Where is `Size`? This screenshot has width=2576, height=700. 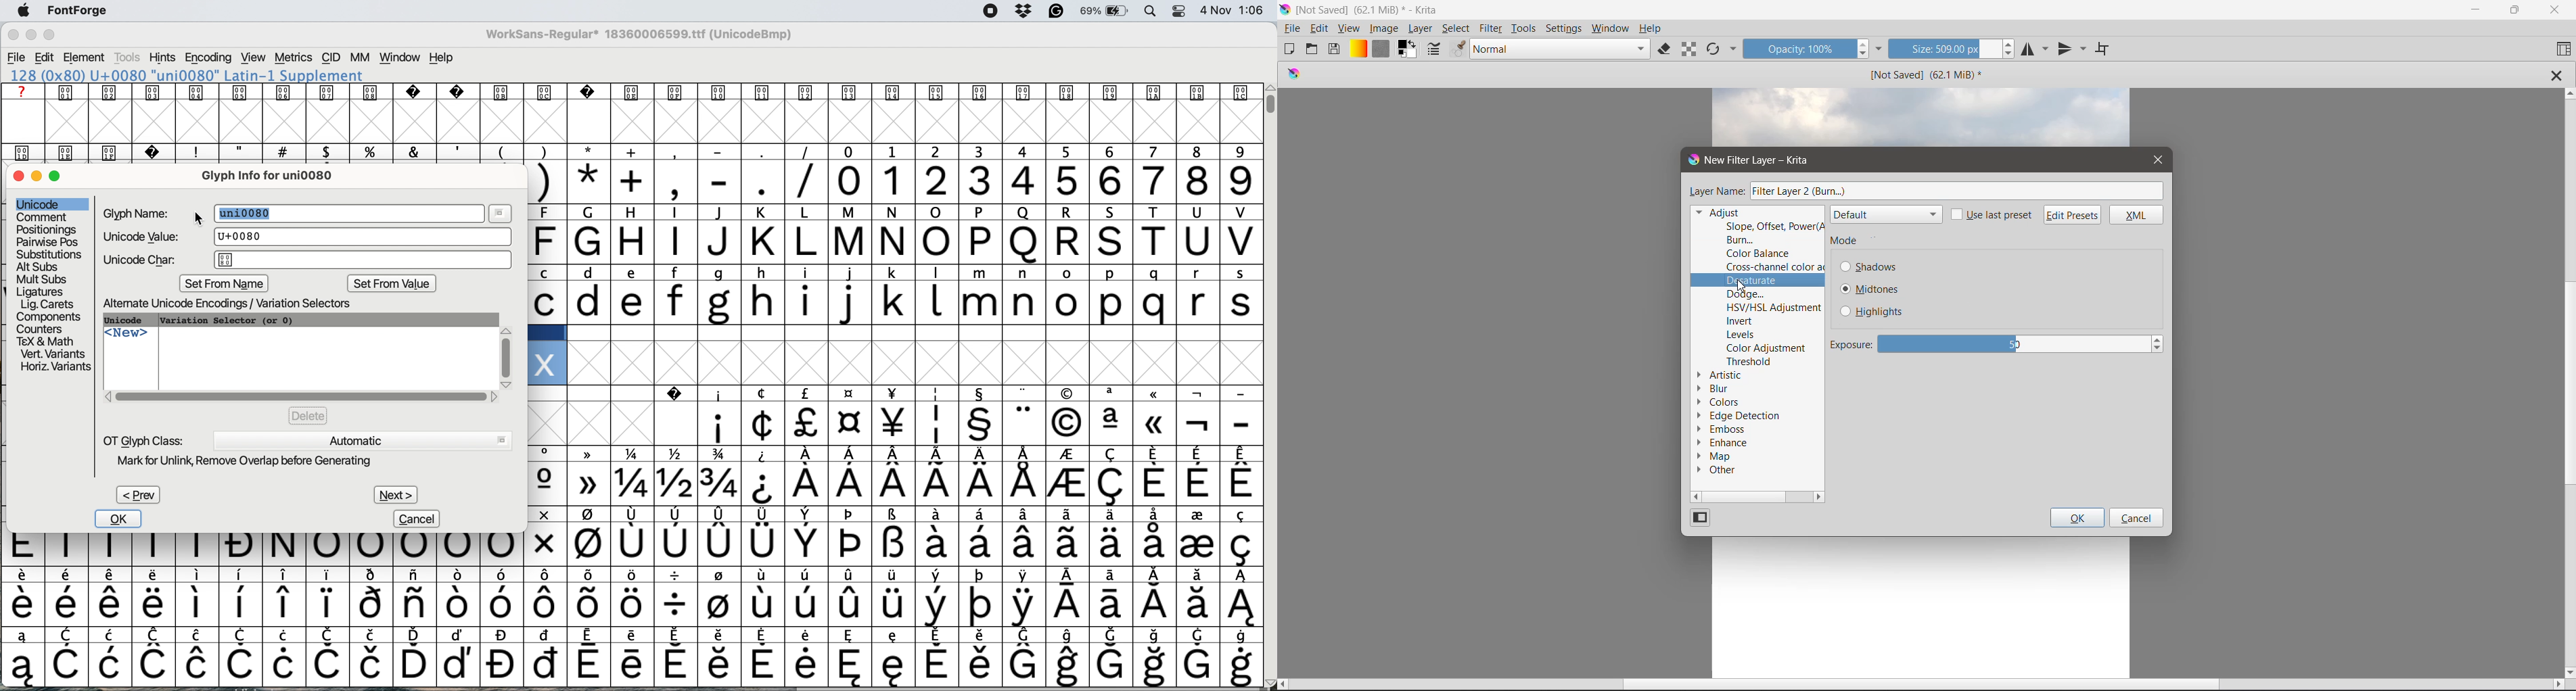
Size is located at coordinates (1944, 49).